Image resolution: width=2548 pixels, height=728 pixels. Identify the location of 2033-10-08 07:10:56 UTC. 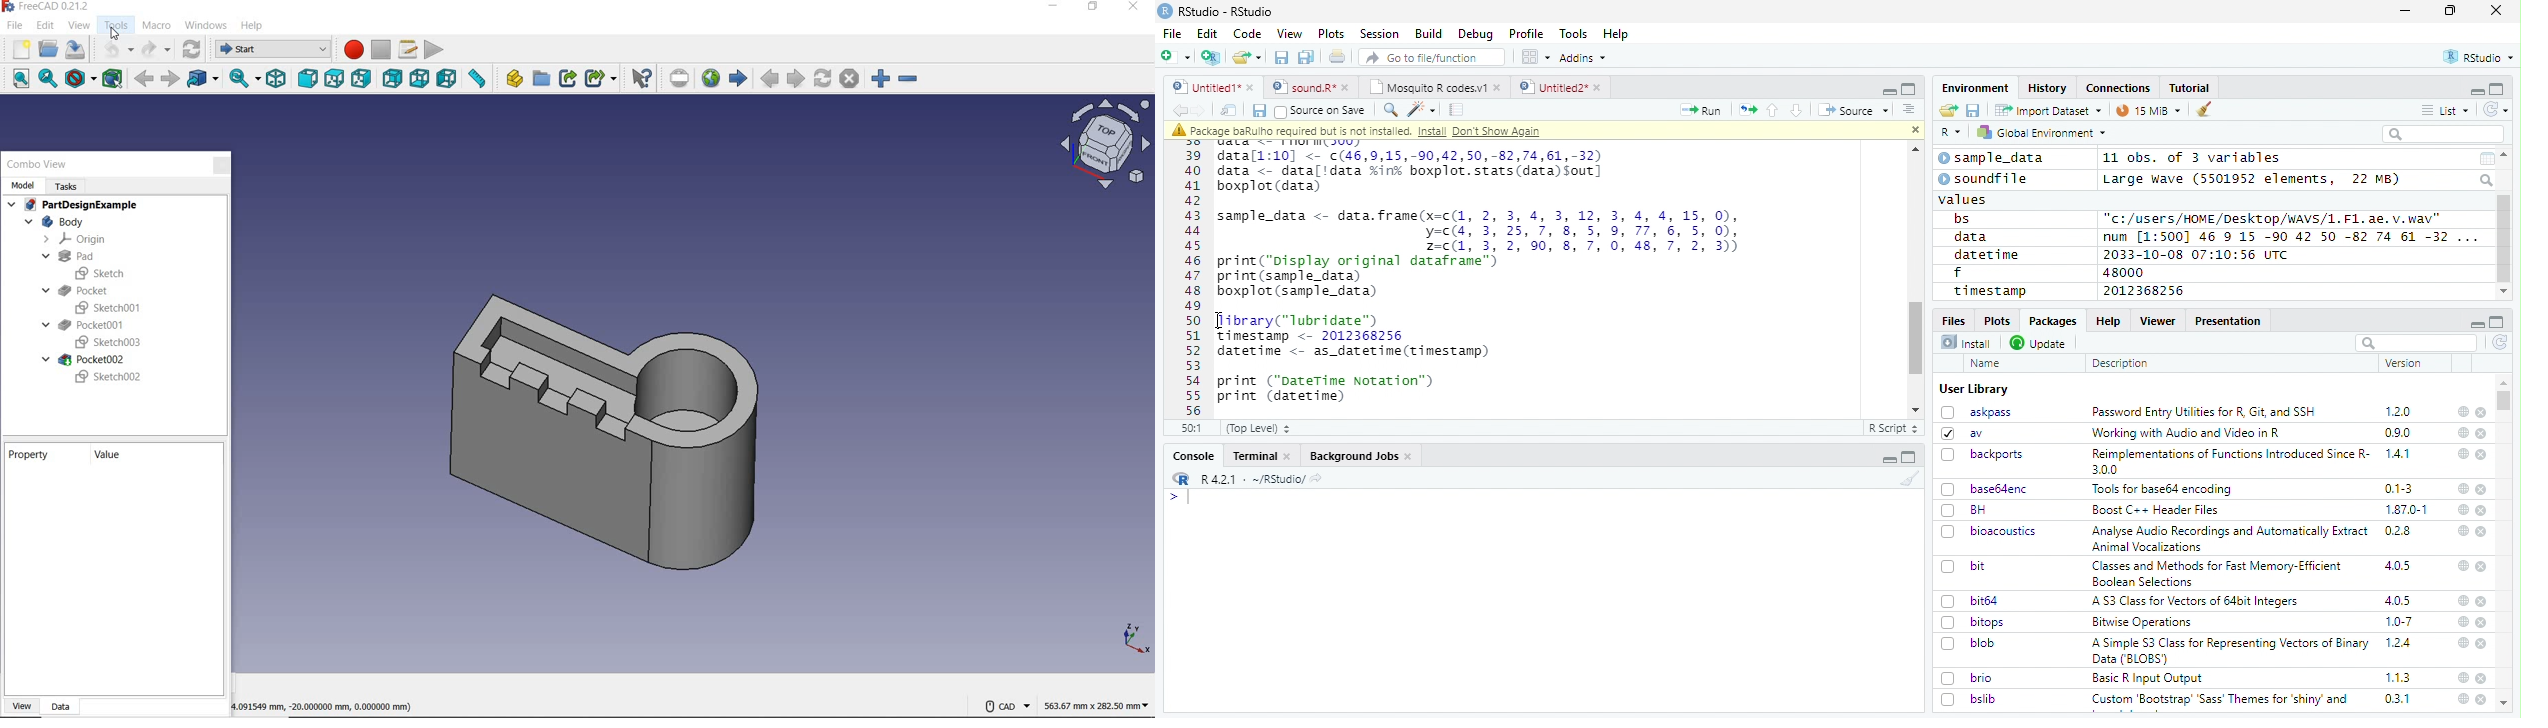
(2197, 254).